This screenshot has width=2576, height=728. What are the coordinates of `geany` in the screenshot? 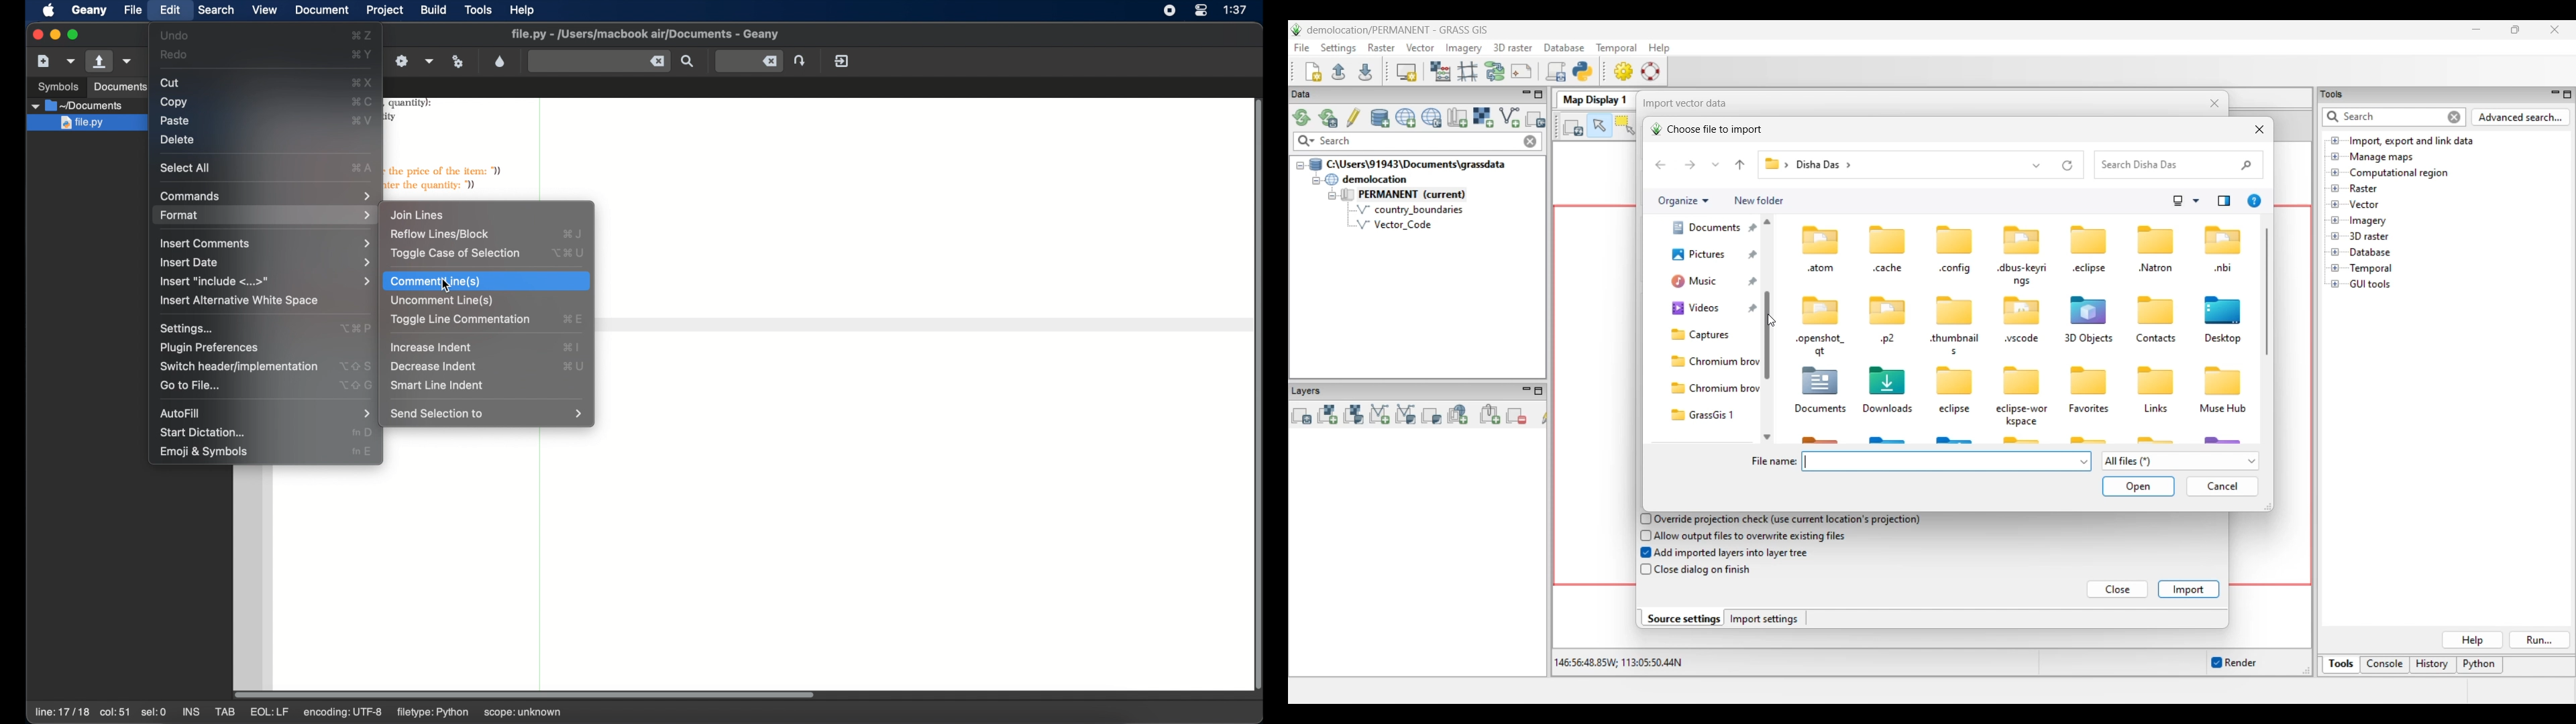 It's located at (89, 10).